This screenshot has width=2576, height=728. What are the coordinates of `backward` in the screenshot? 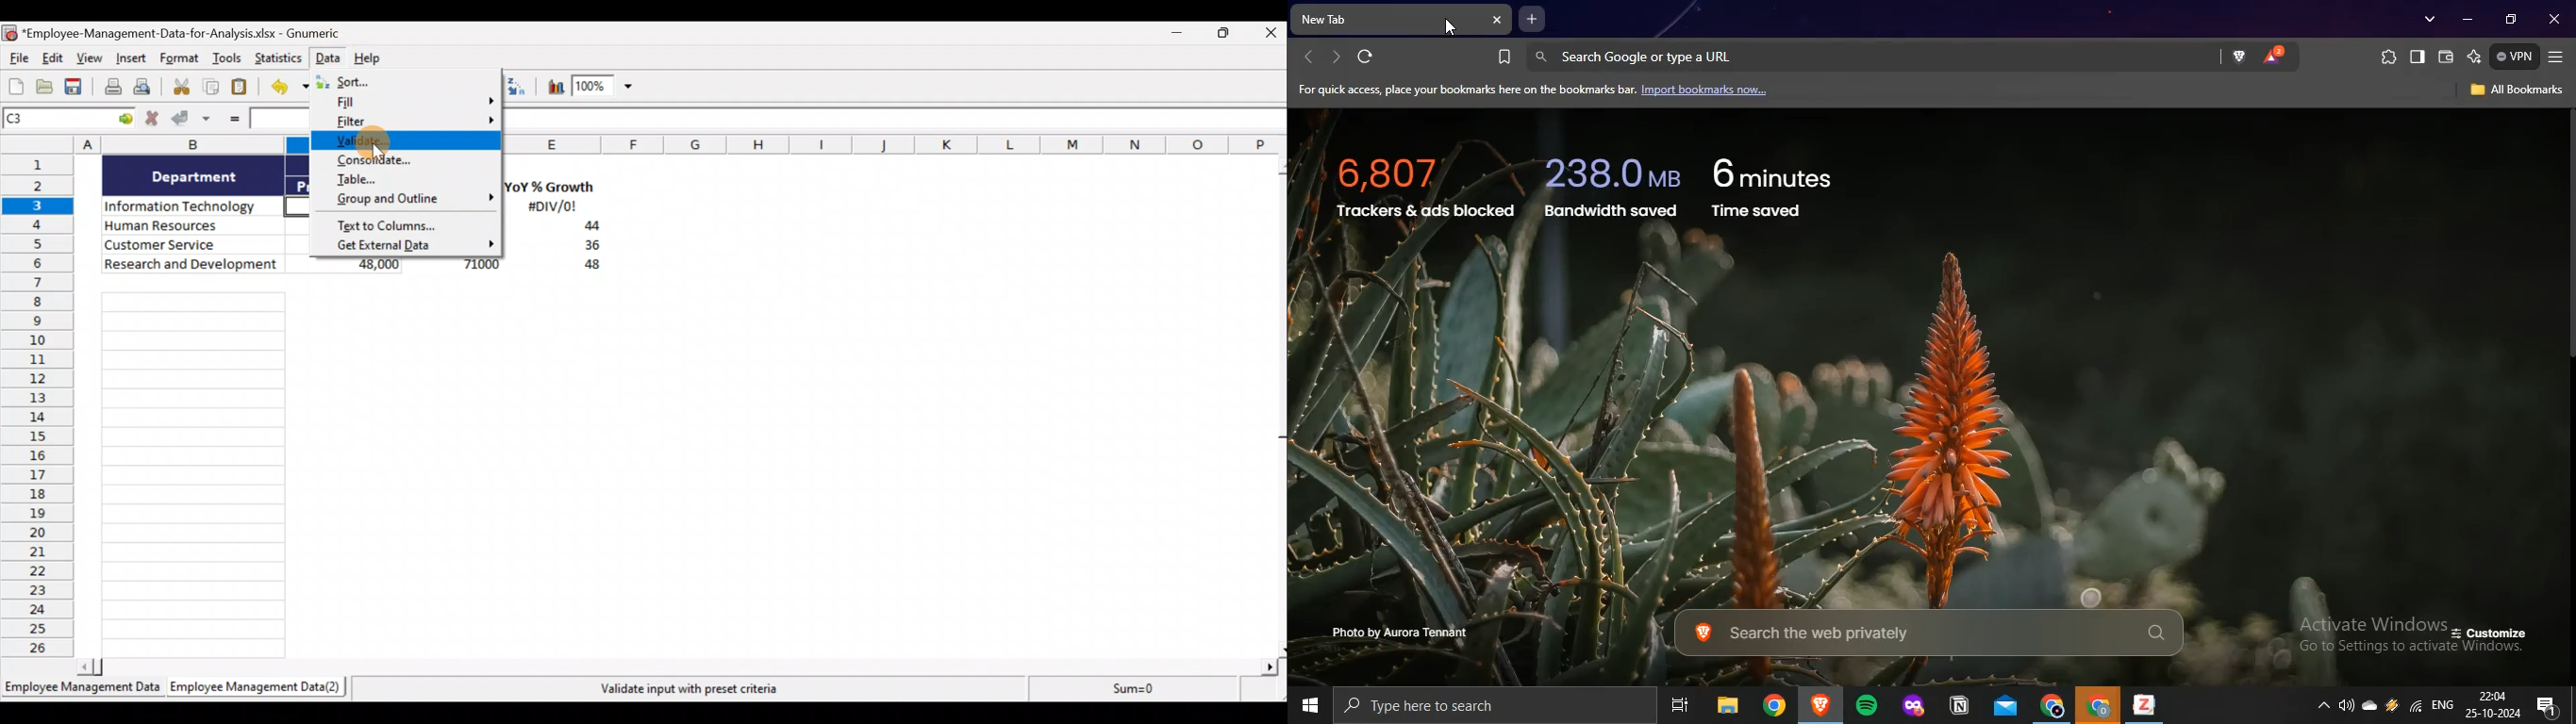 It's located at (1310, 56).